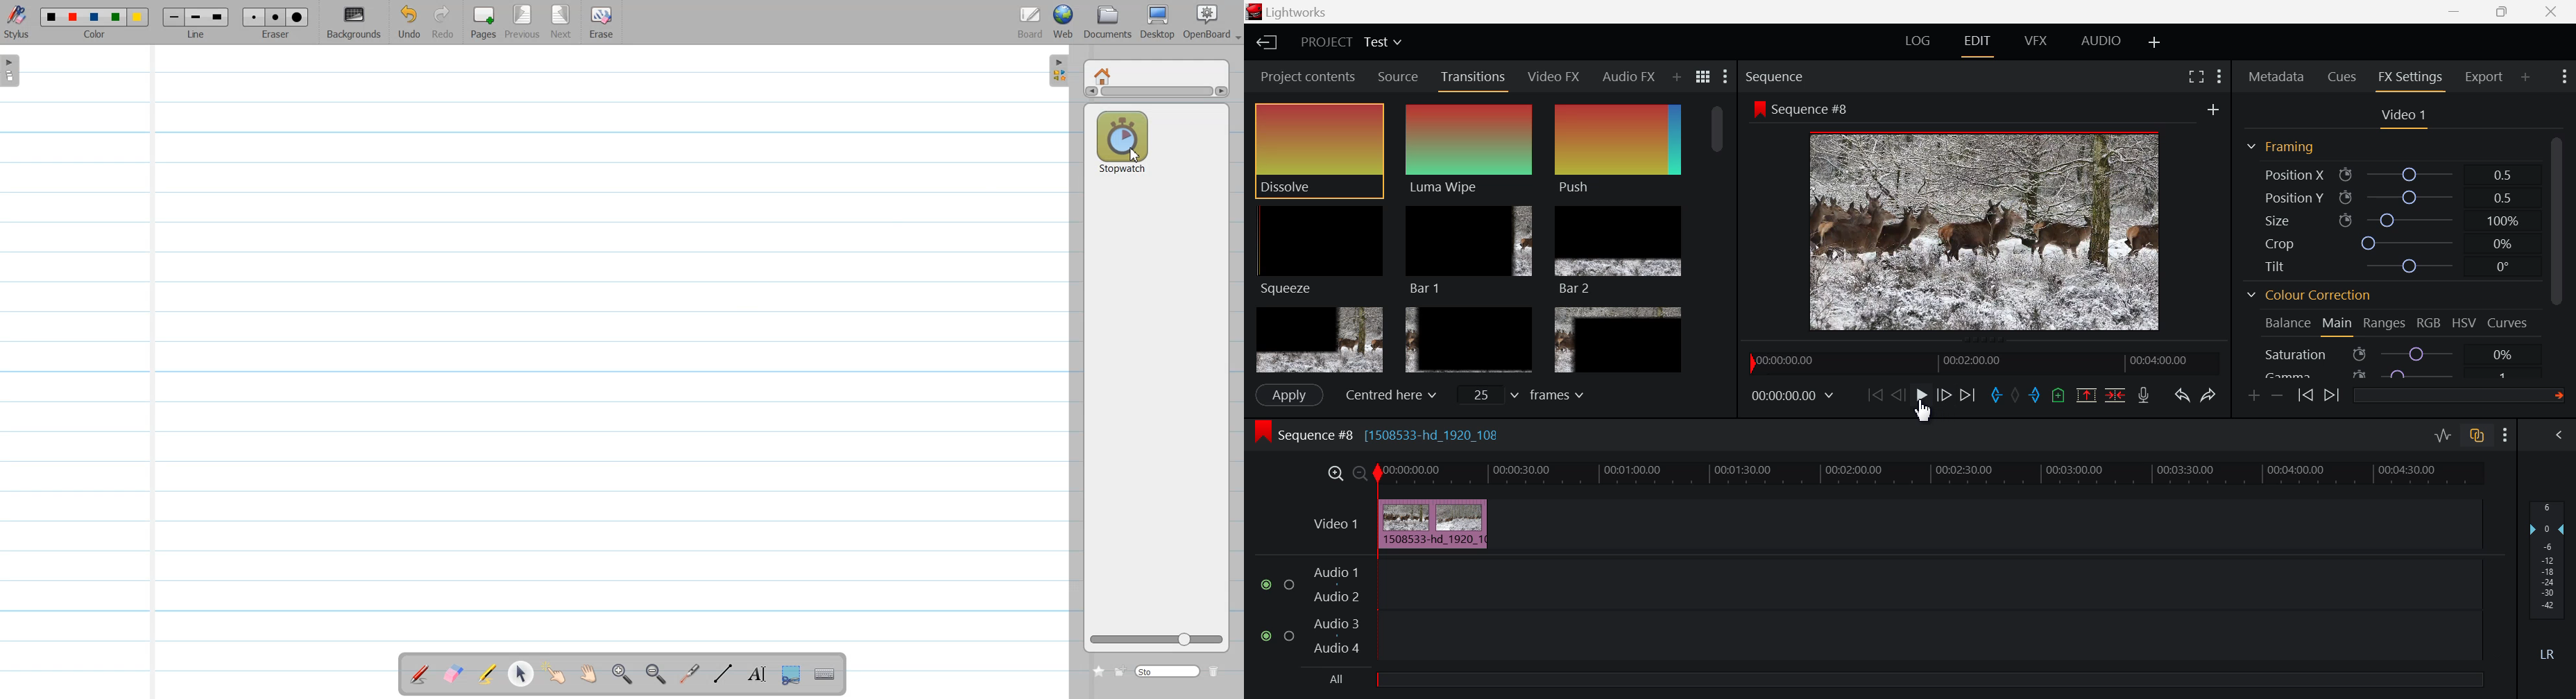  Describe the element at coordinates (1303, 77) in the screenshot. I see `Project contents` at that location.